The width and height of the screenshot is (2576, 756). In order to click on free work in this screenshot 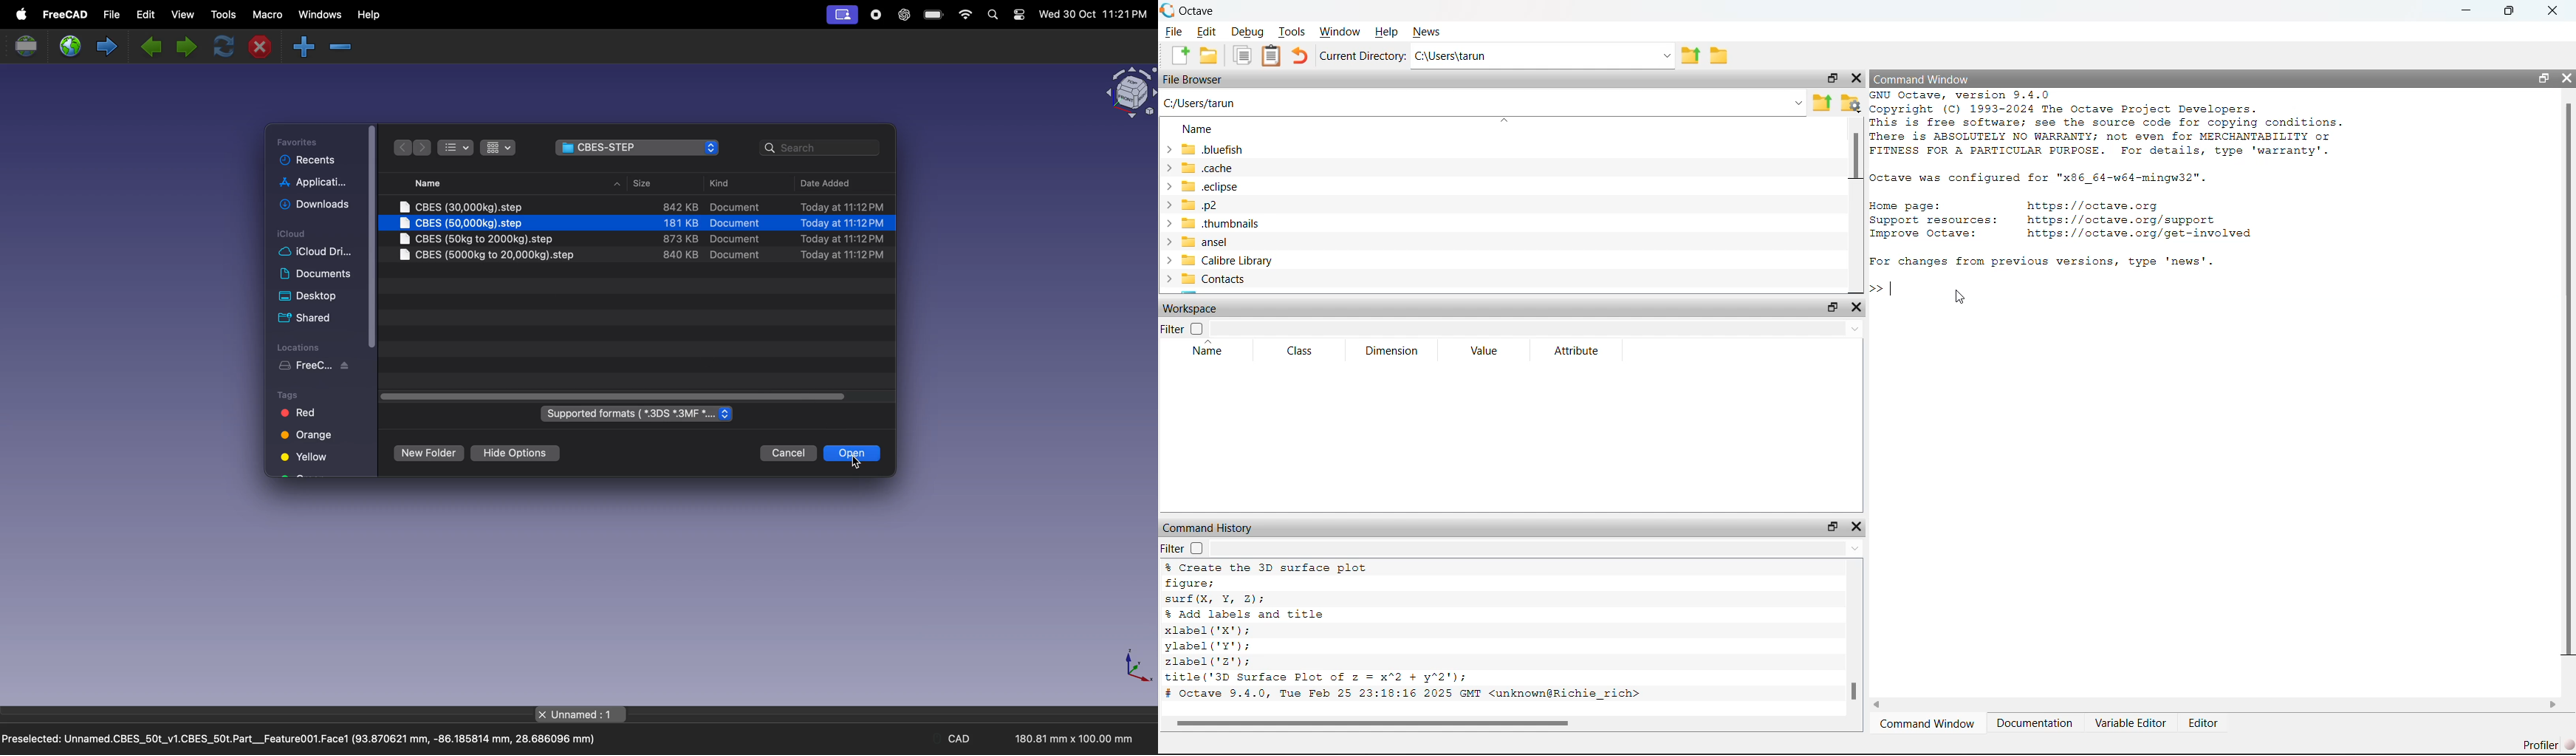, I will do `click(315, 366)`.